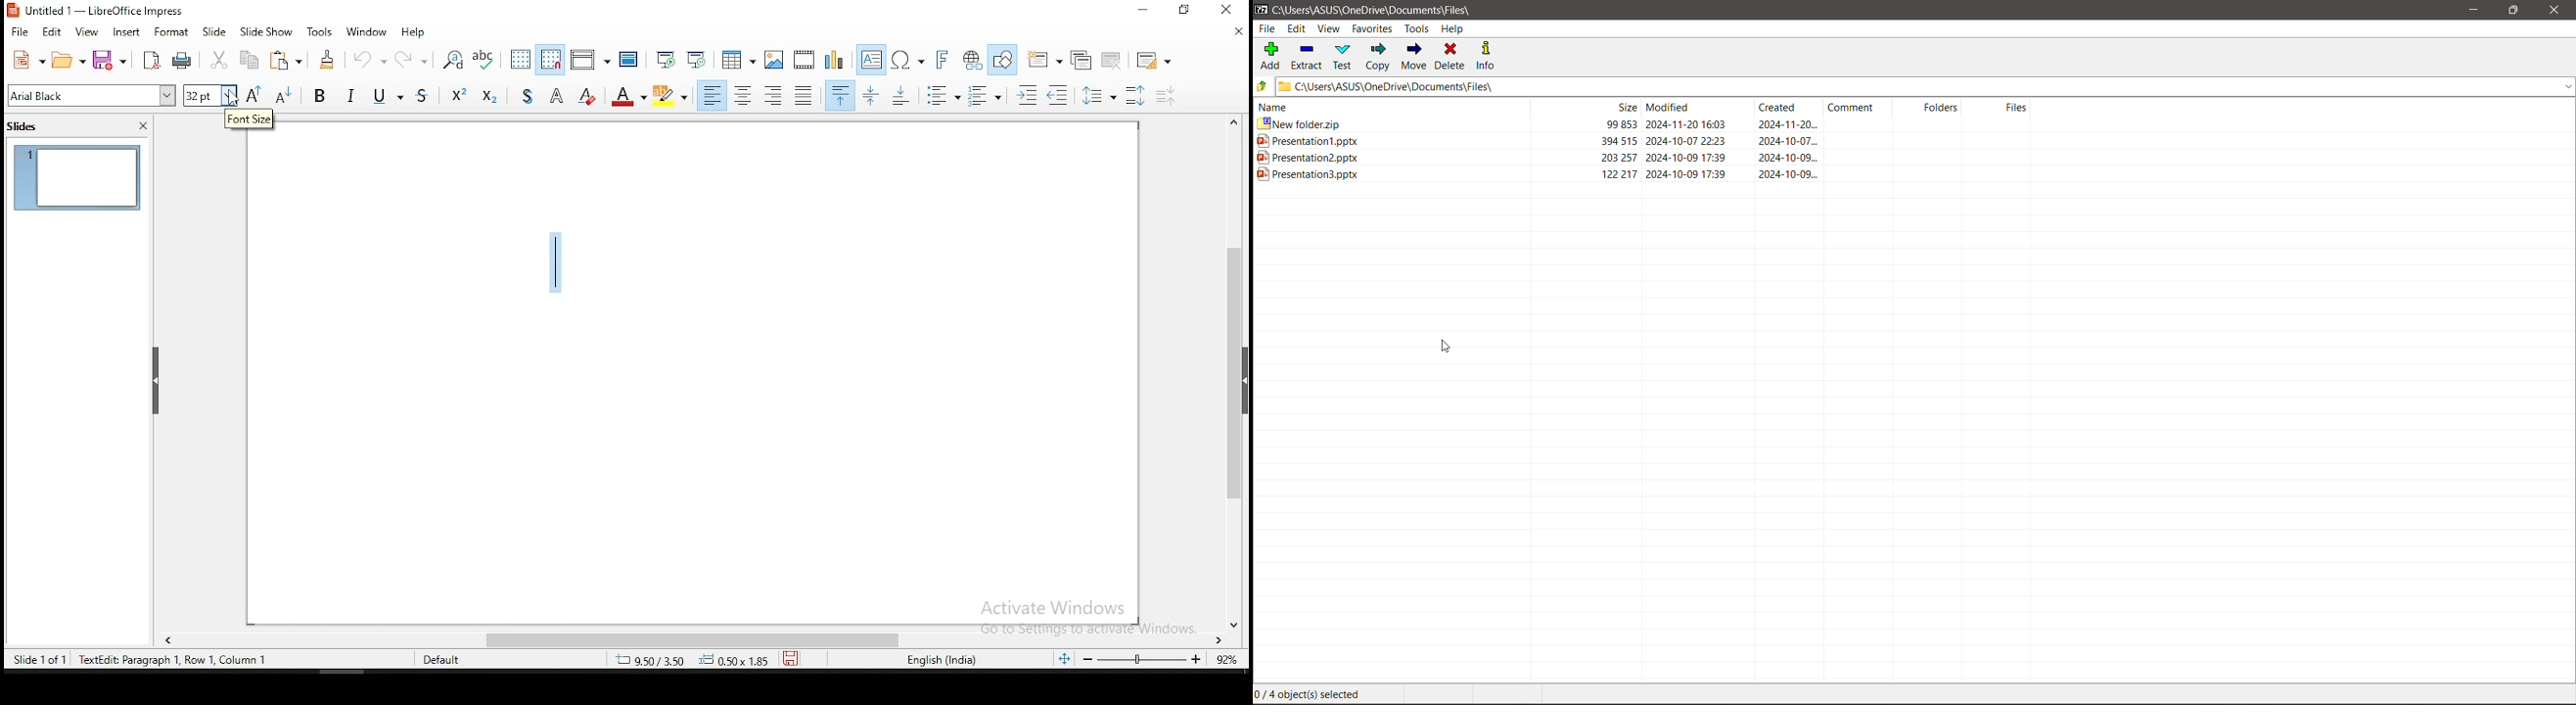  What do you see at coordinates (248, 60) in the screenshot?
I see `copy` at bounding box center [248, 60].